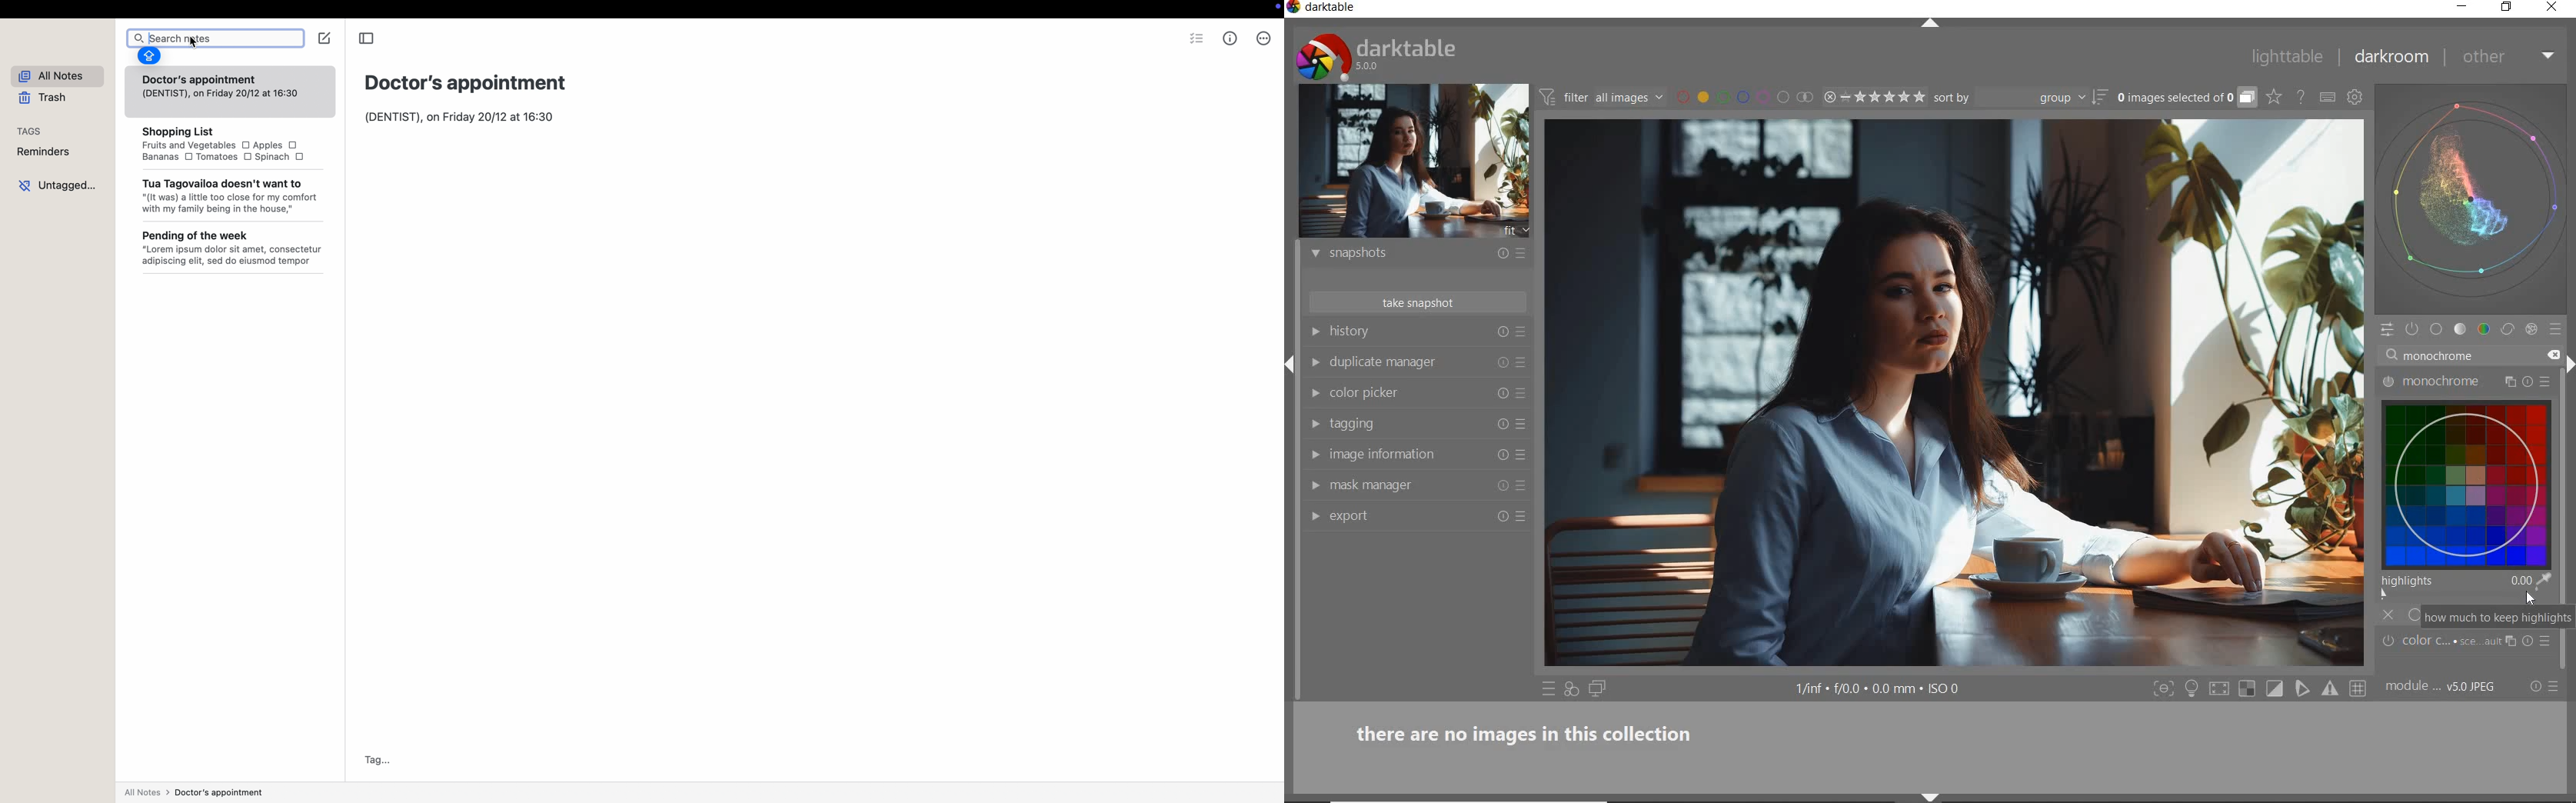 This screenshot has width=2576, height=812. I want to click on 'color c' is switched off, so click(2388, 641).